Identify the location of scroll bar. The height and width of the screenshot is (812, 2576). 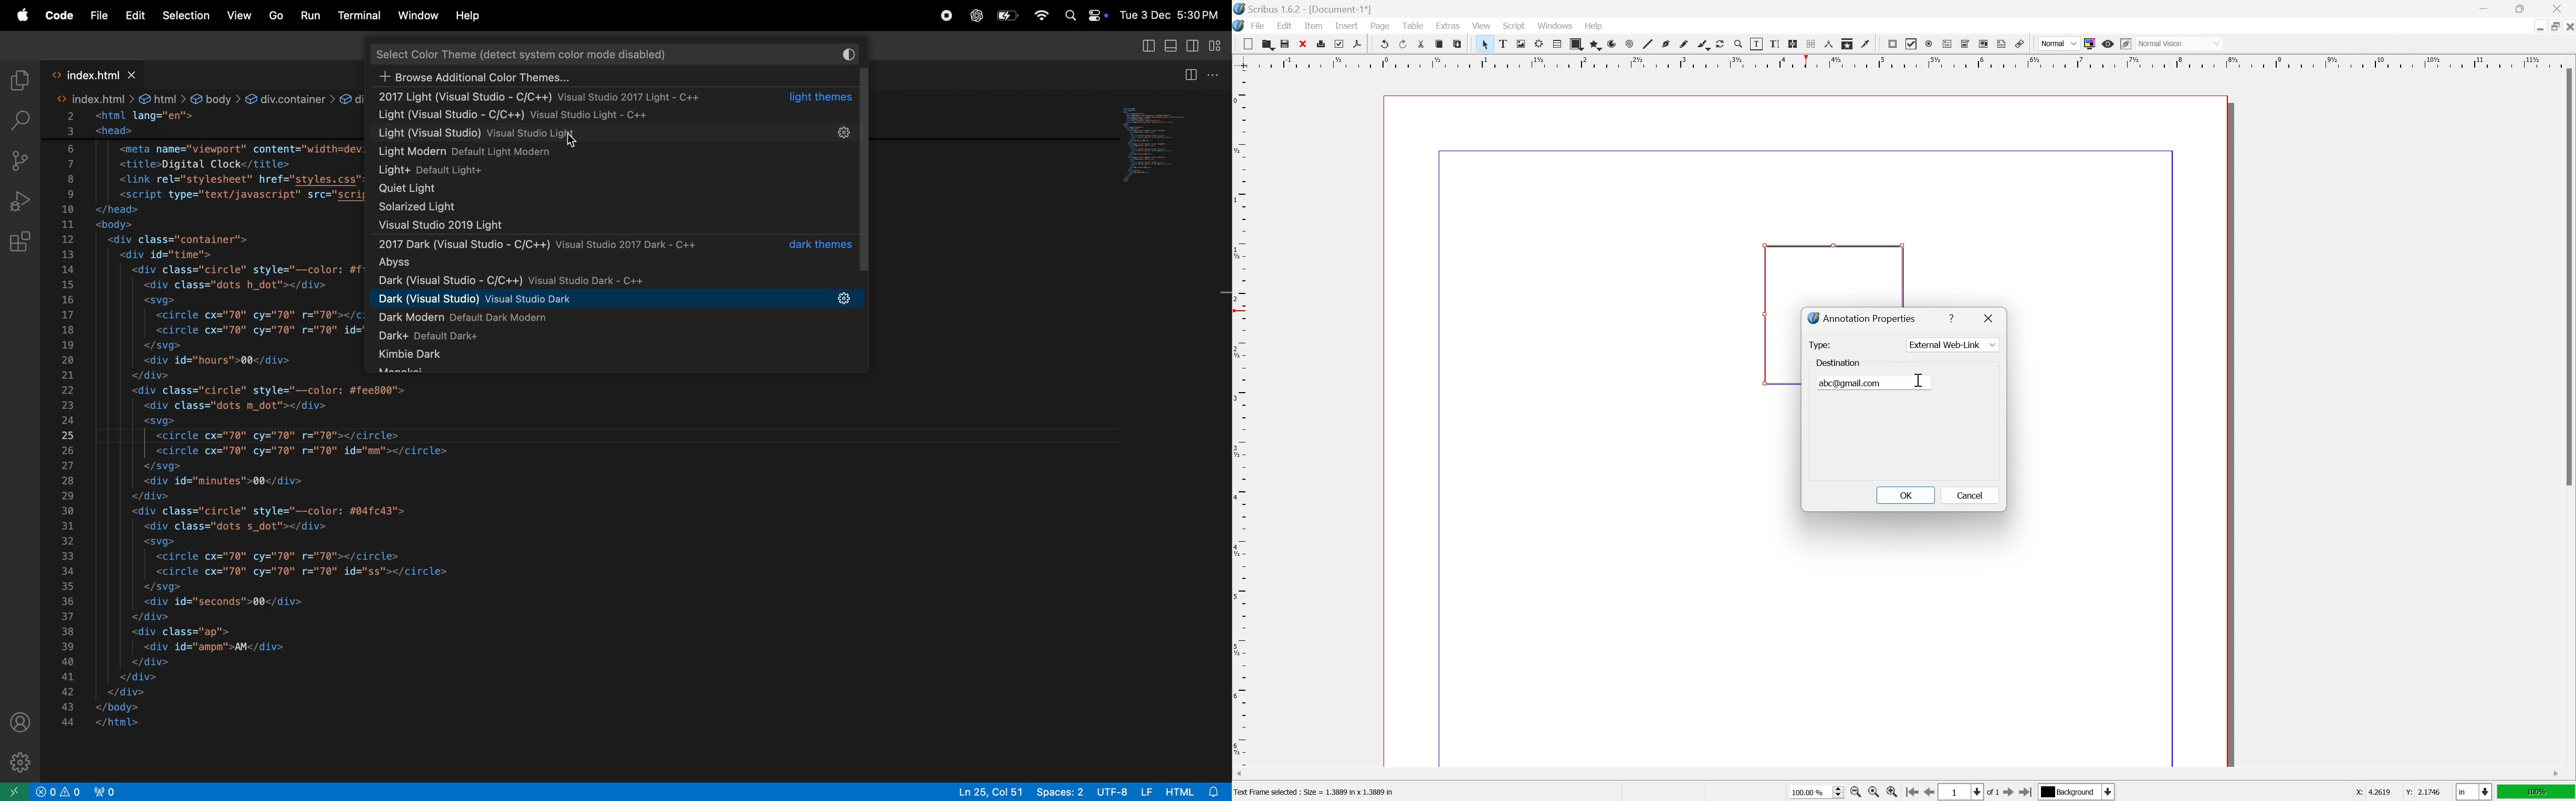
(1898, 775).